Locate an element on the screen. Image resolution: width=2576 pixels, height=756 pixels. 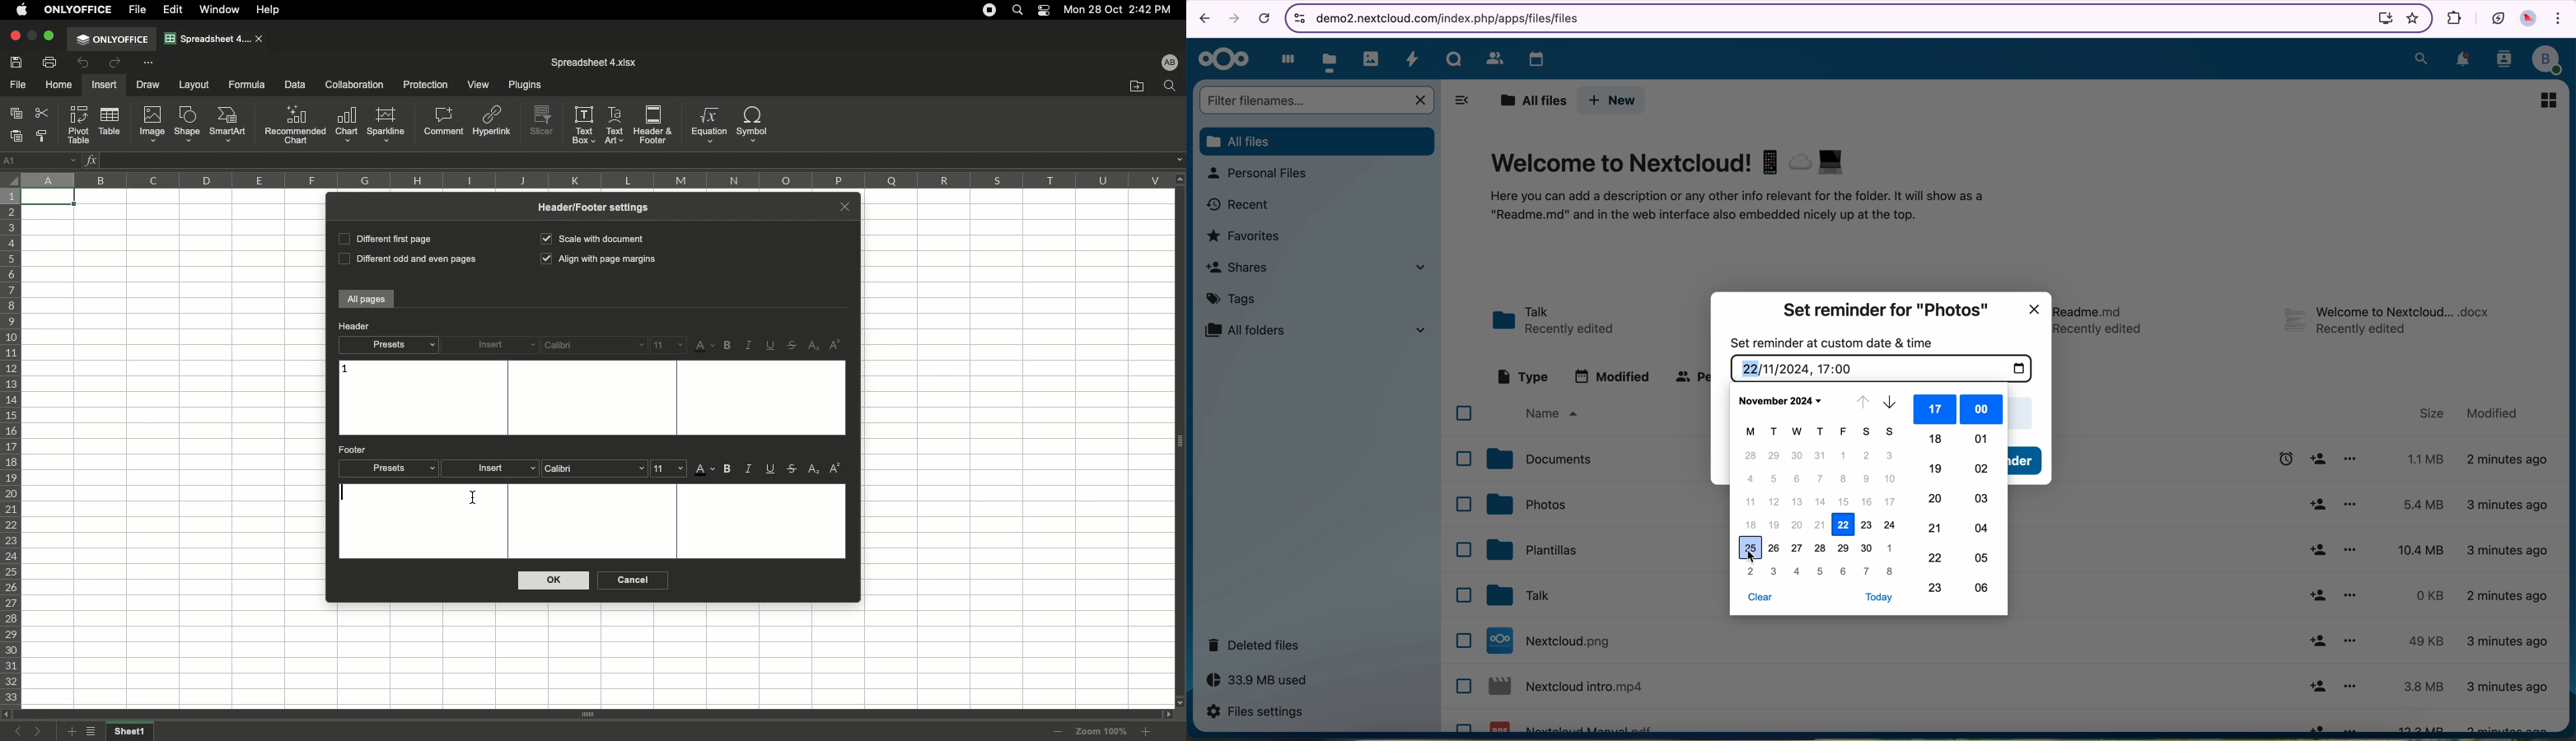
Subscript is located at coordinates (815, 469).